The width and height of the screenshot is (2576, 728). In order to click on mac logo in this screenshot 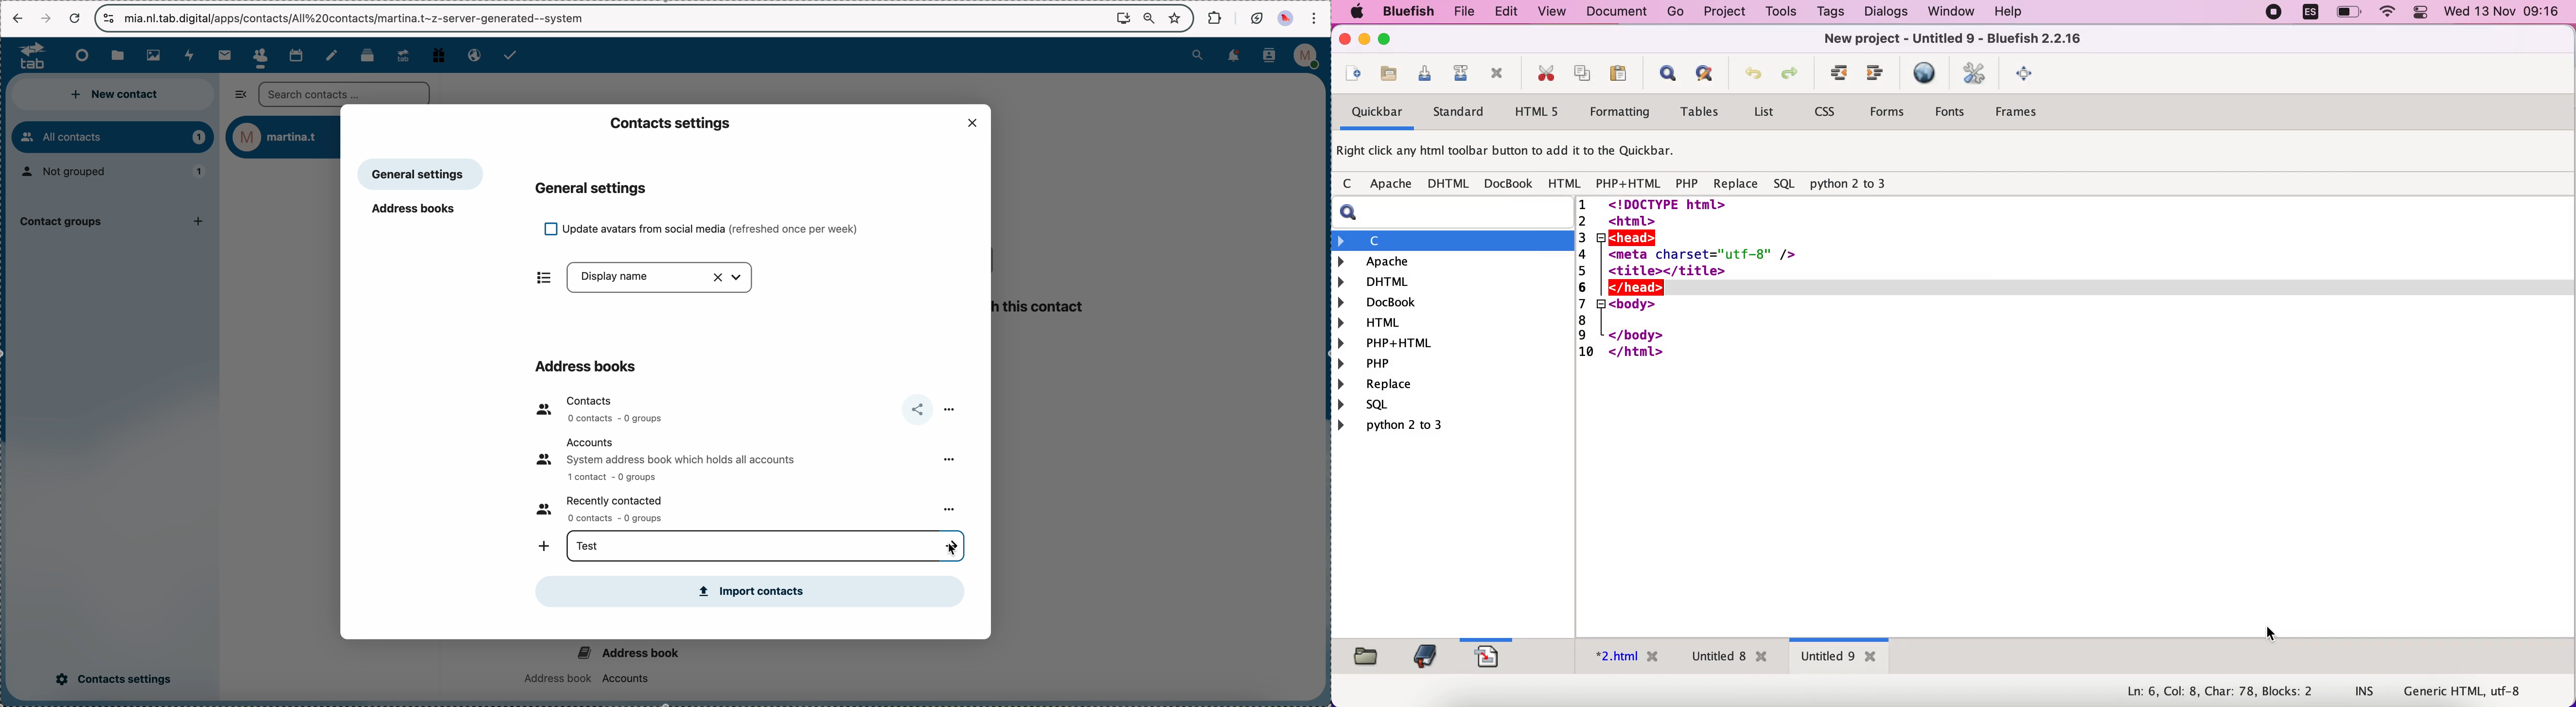, I will do `click(1355, 13)`.